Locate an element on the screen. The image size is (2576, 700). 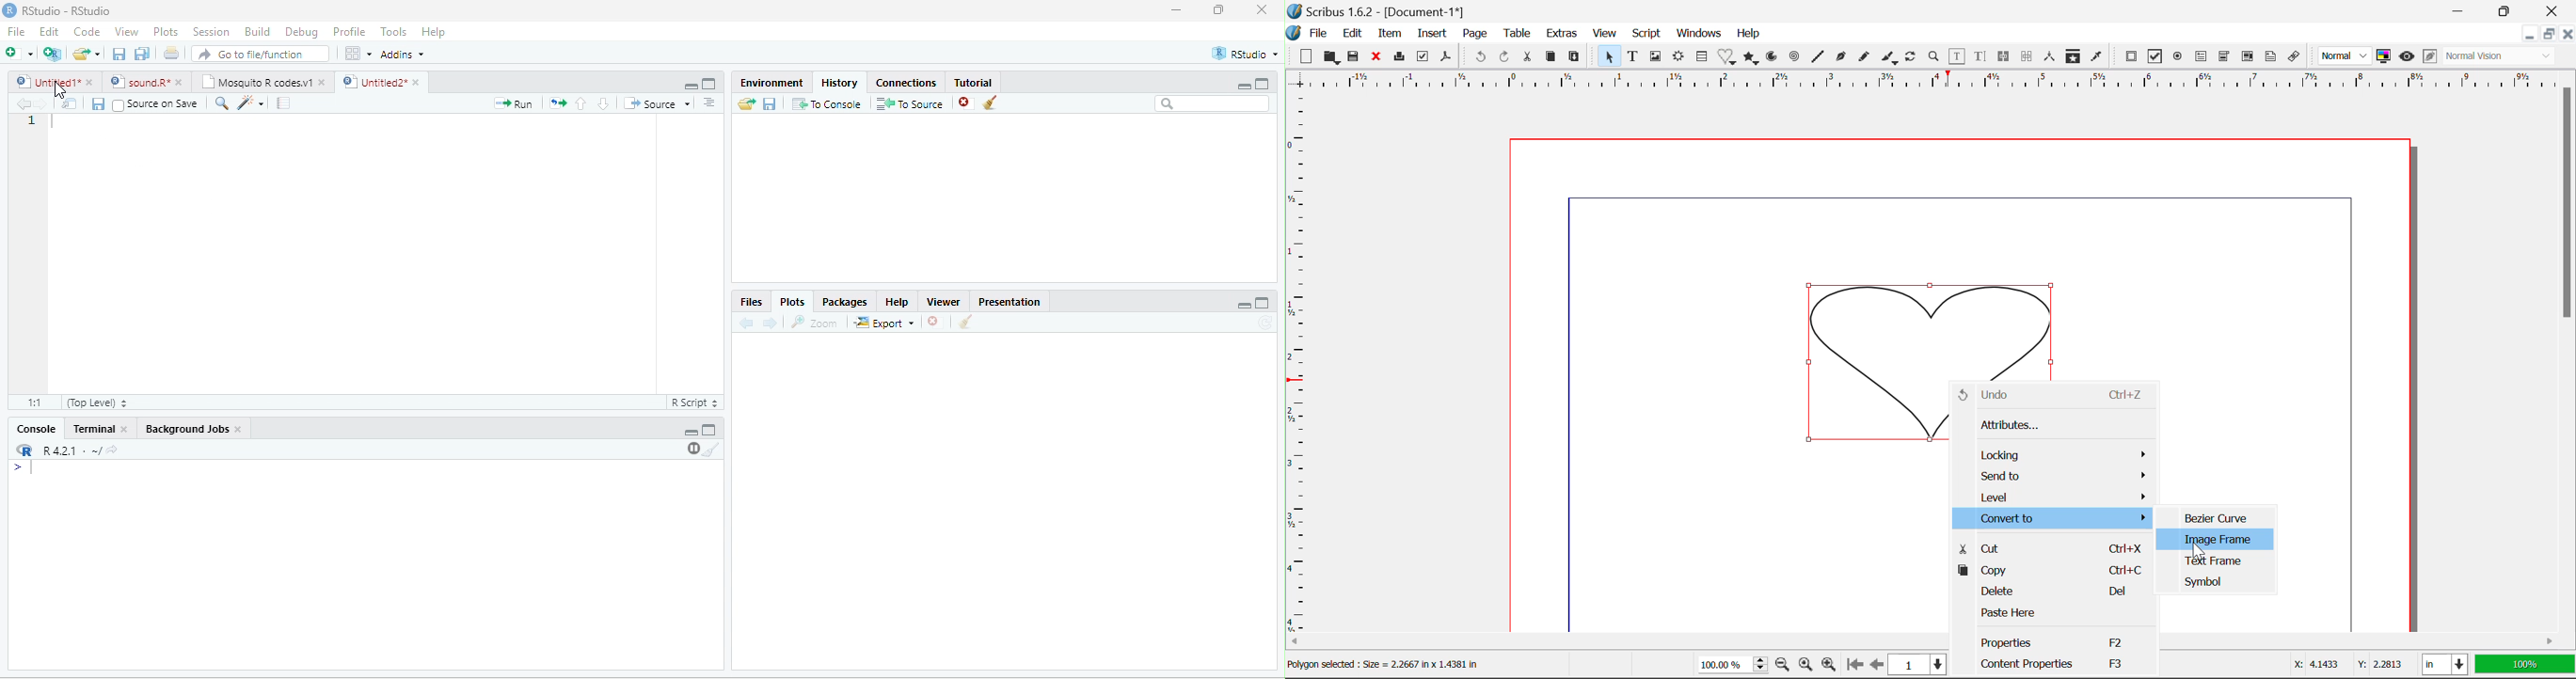
Edit is located at coordinates (49, 30).